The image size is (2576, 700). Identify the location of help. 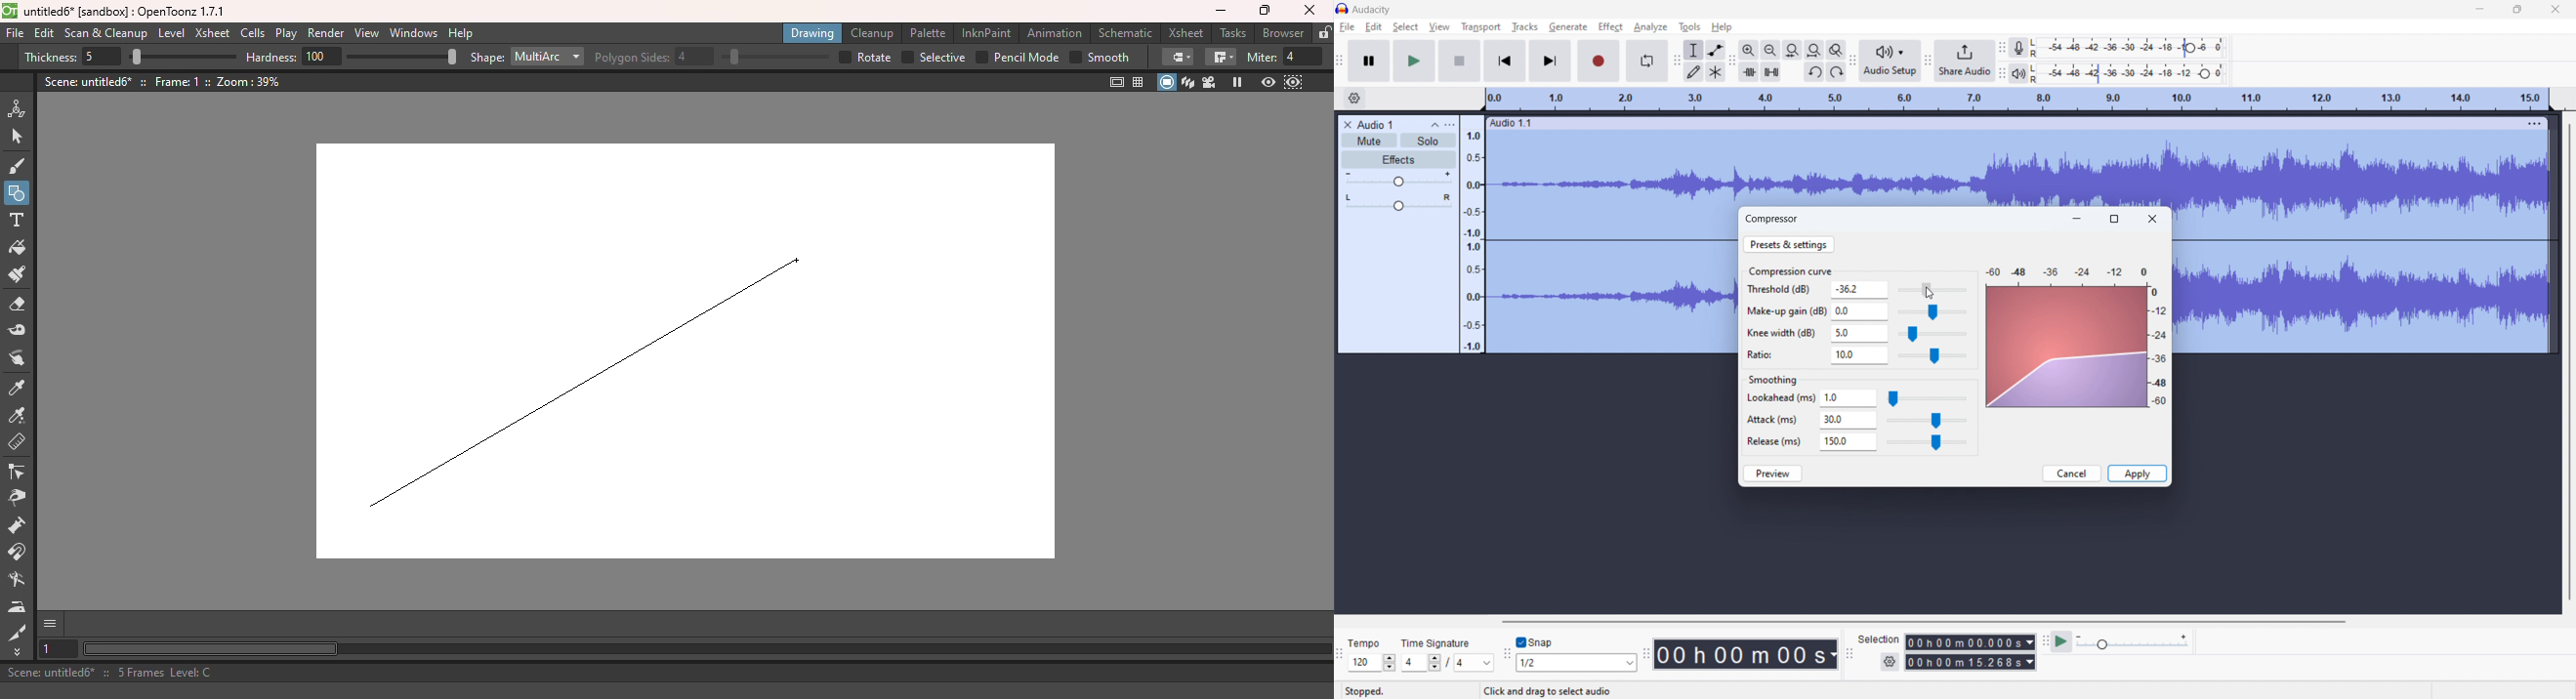
(1722, 27).